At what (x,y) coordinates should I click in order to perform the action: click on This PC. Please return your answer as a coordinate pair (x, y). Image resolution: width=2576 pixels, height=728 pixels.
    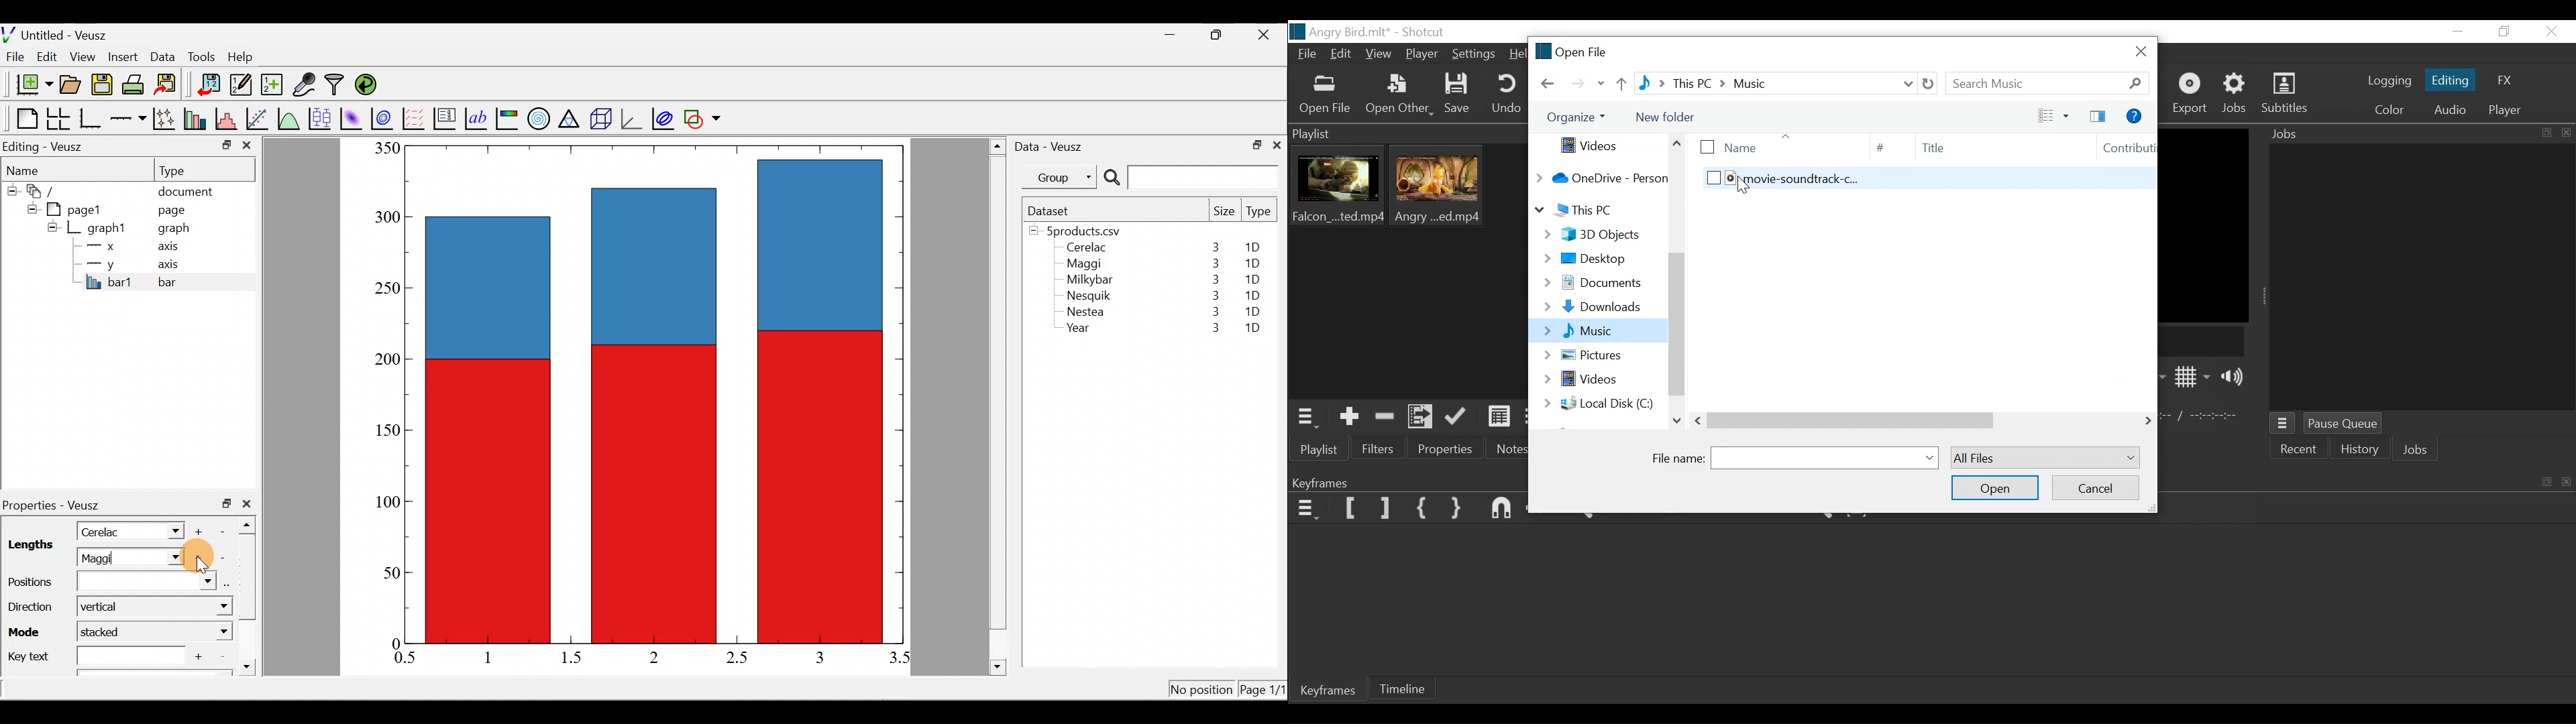
    Looking at the image, I should click on (1597, 210).